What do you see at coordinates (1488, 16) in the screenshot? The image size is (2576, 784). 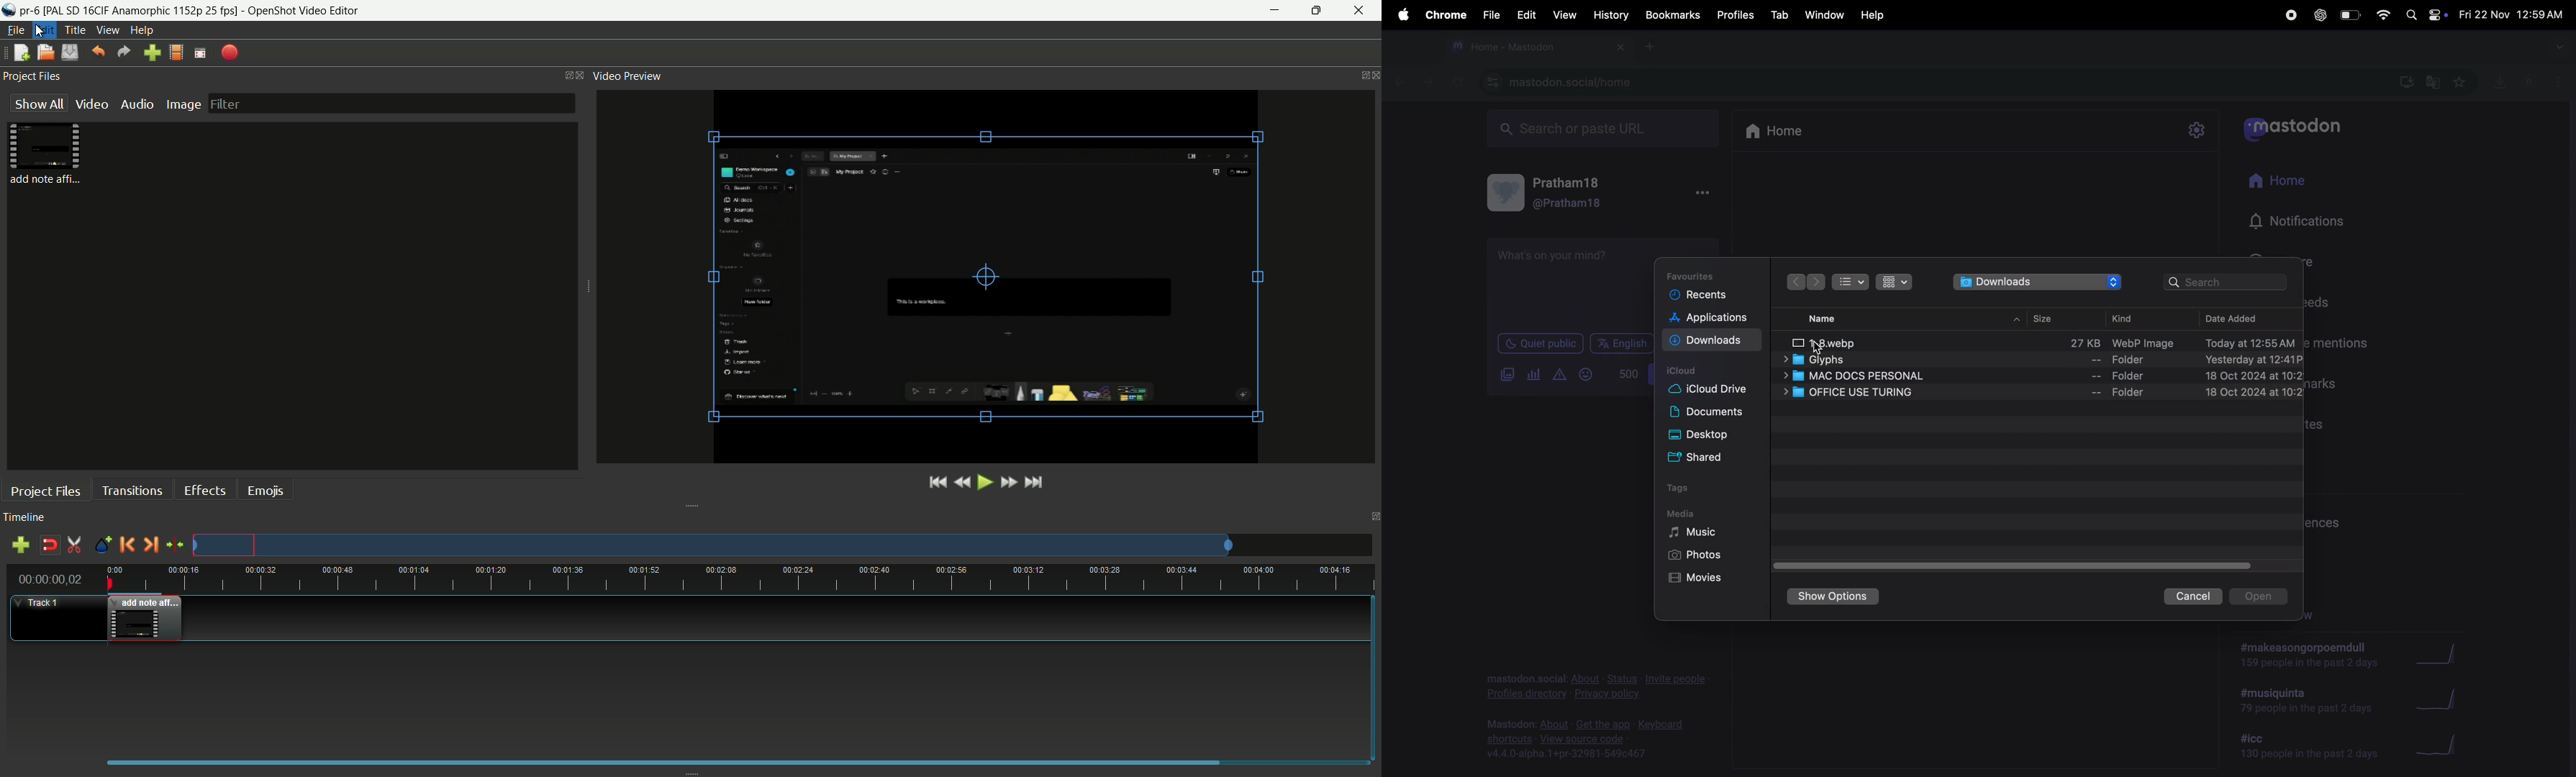 I see `file` at bounding box center [1488, 16].